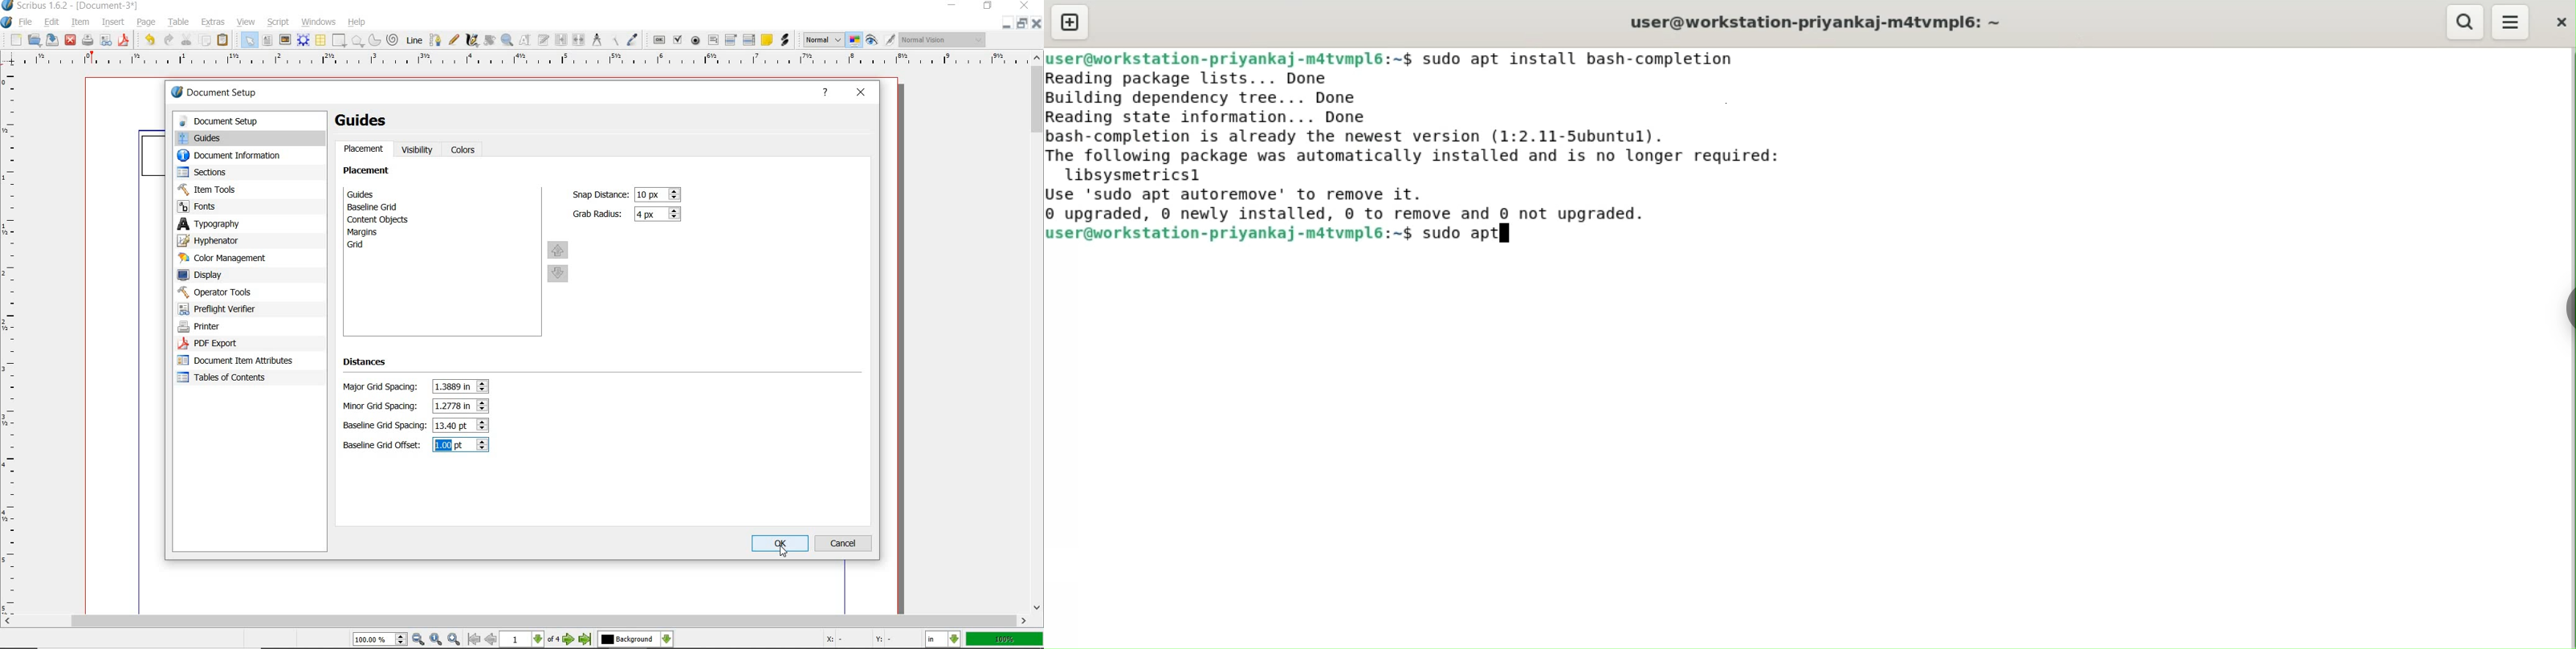  Describe the element at coordinates (862, 93) in the screenshot. I see `close` at that location.